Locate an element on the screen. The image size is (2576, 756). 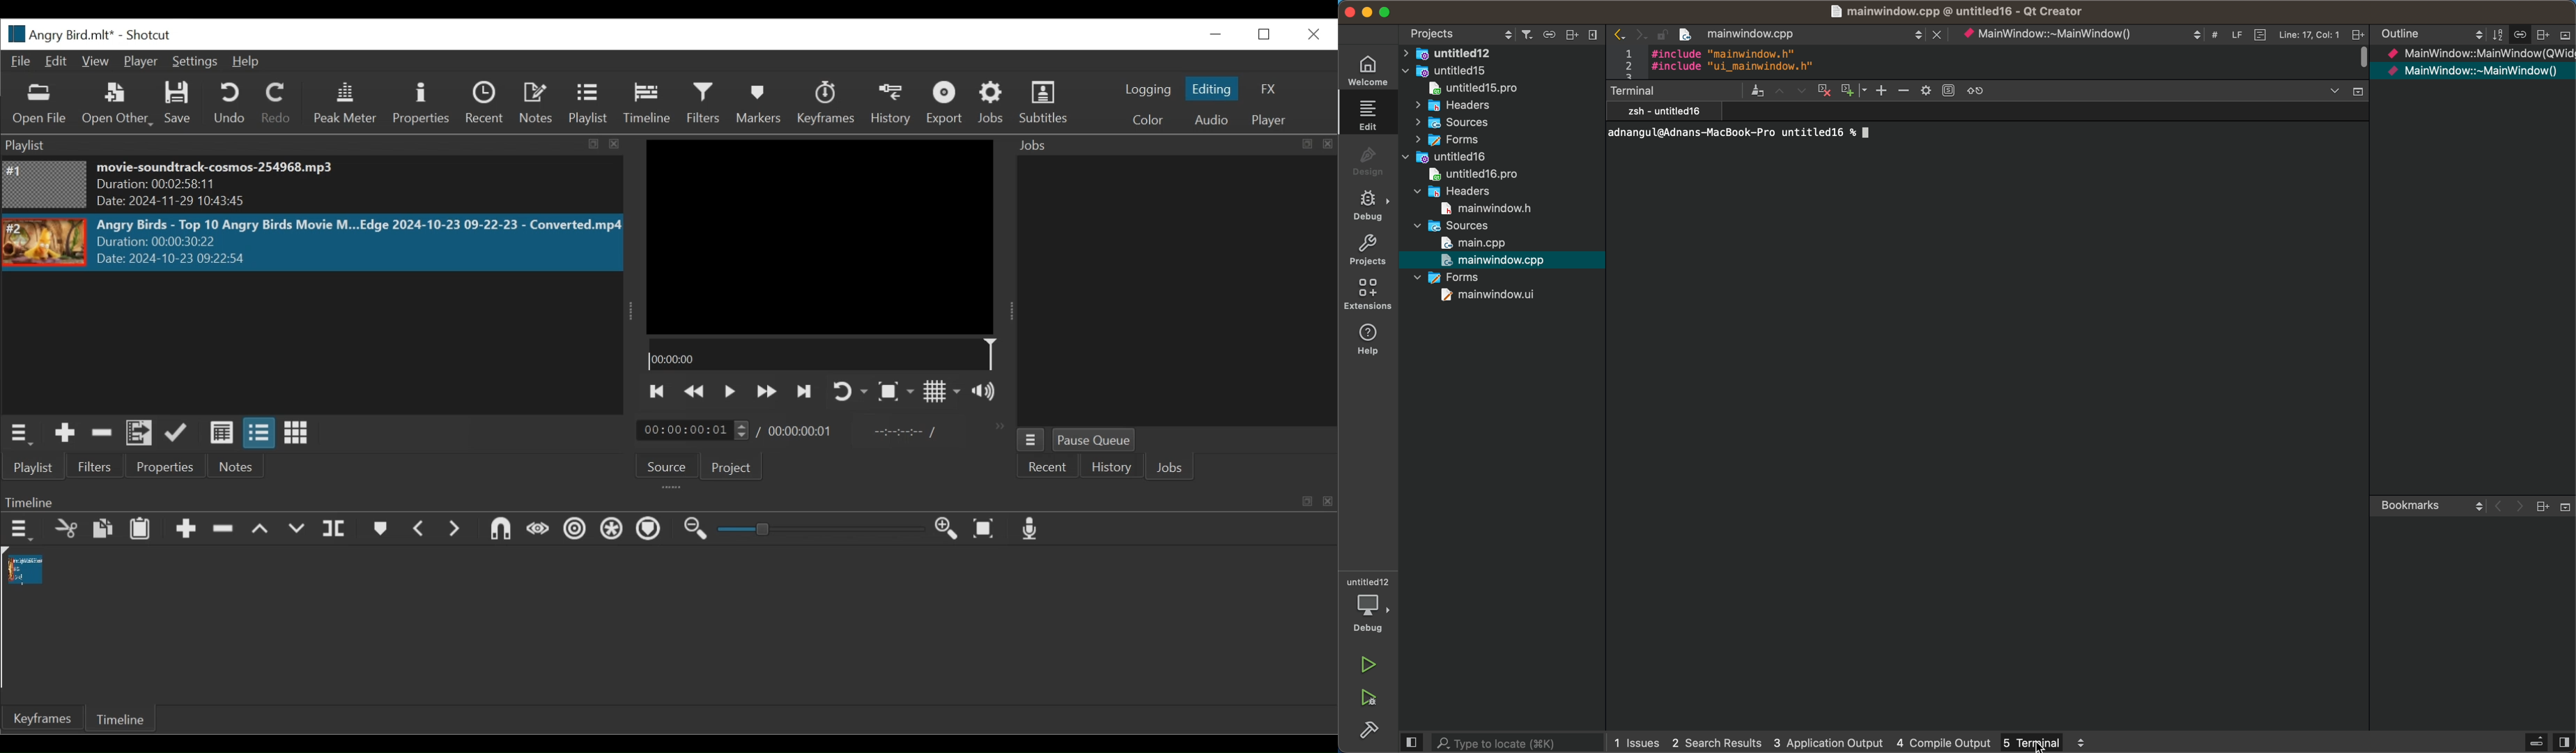
History is located at coordinates (1111, 467).